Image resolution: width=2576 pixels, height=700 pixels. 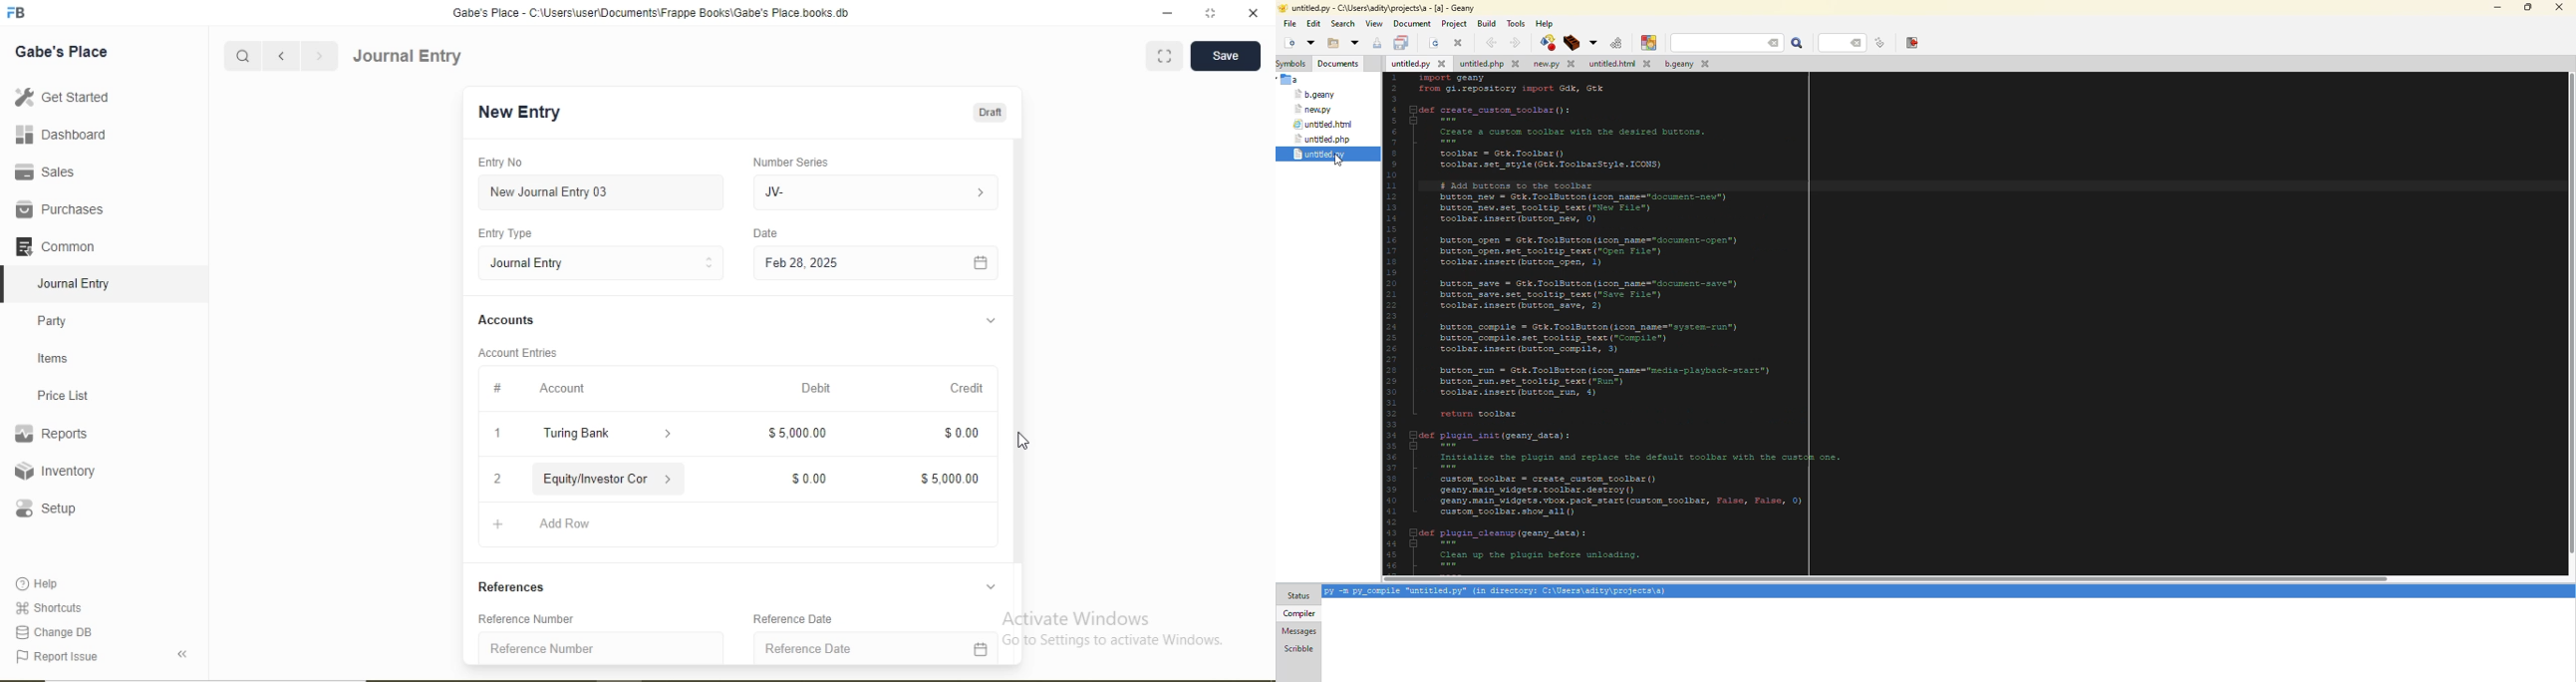 I want to click on Add, so click(x=498, y=524).